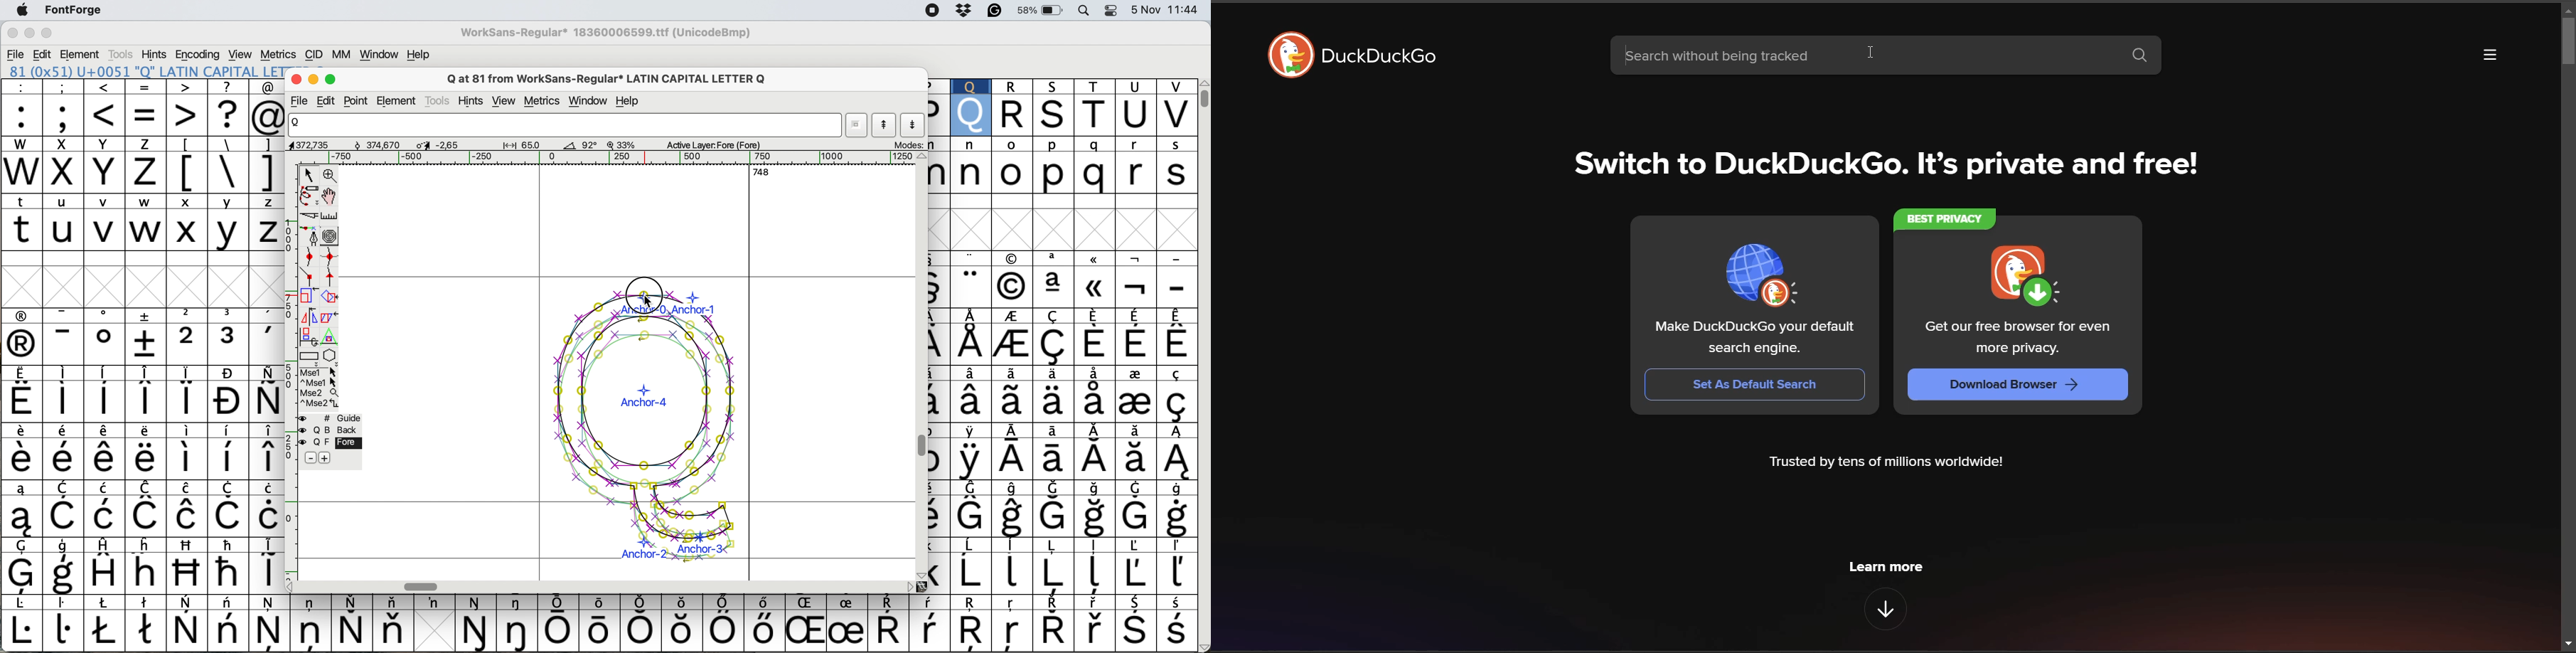 This screenshot has height=672, width=2576. What do you see at coordinates (339, 55) in the screenshot?
I see `mm` at bounding box center [339, 55].